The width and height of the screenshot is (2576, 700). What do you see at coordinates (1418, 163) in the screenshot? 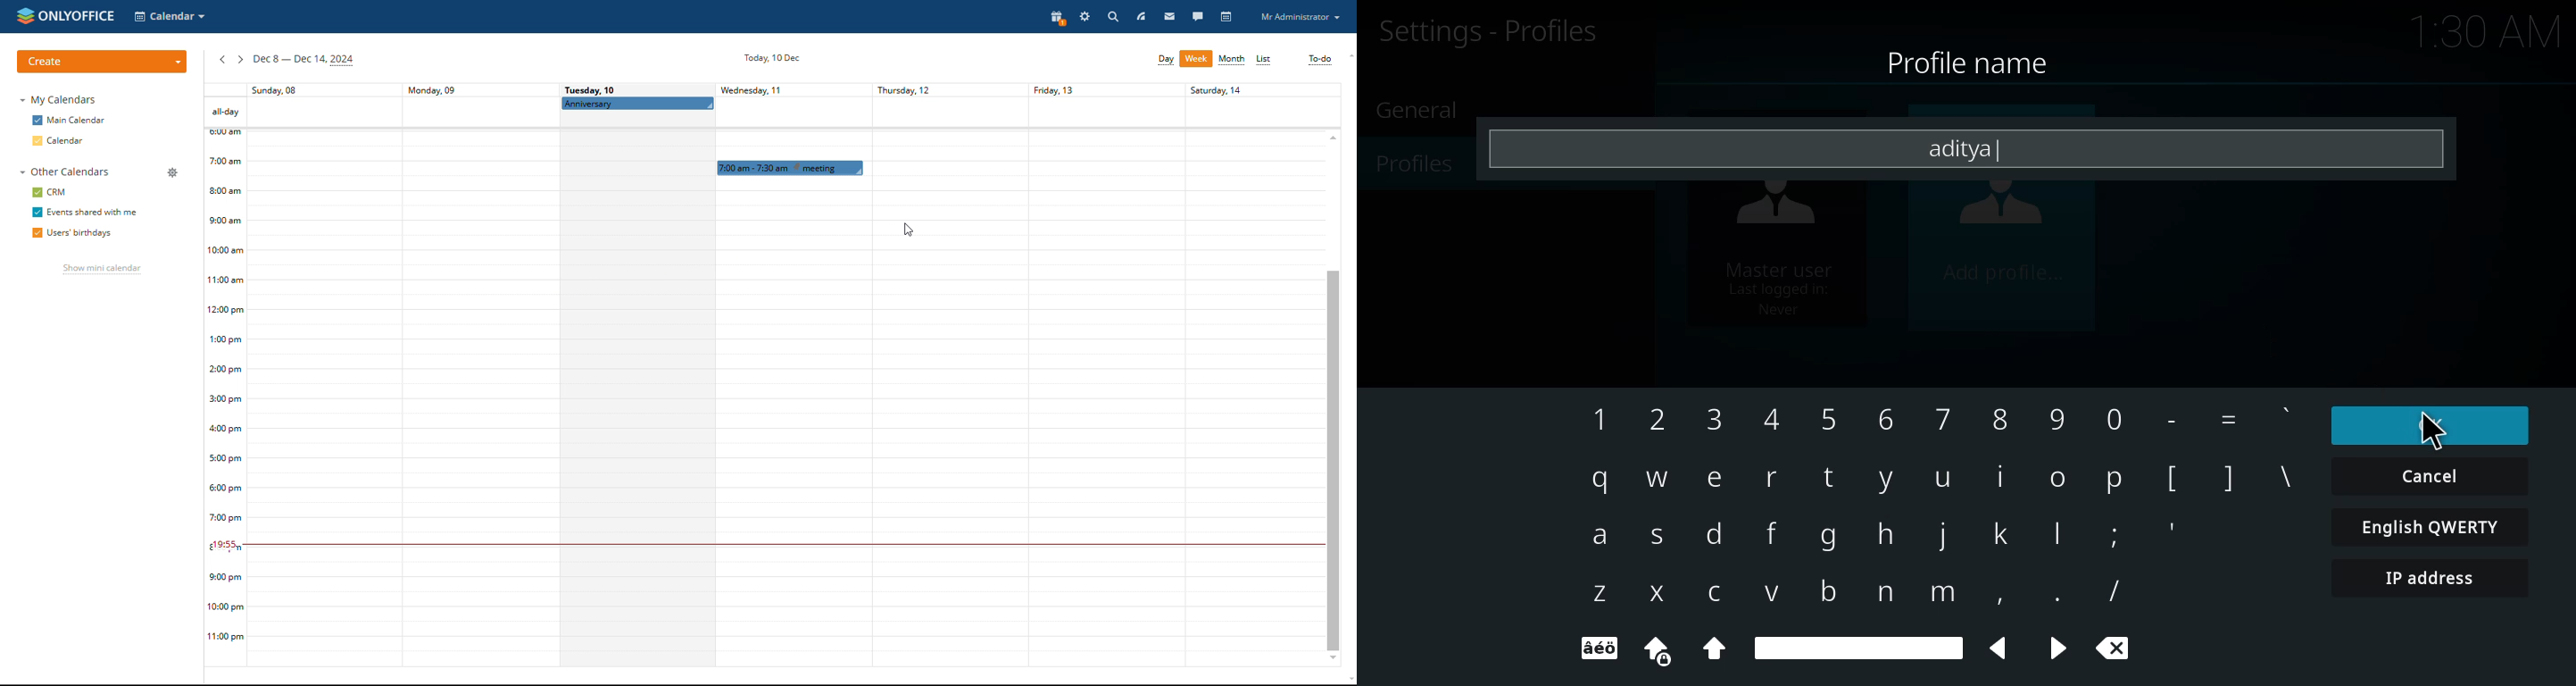
I see `profiles` at bounding box center [1418, 163].